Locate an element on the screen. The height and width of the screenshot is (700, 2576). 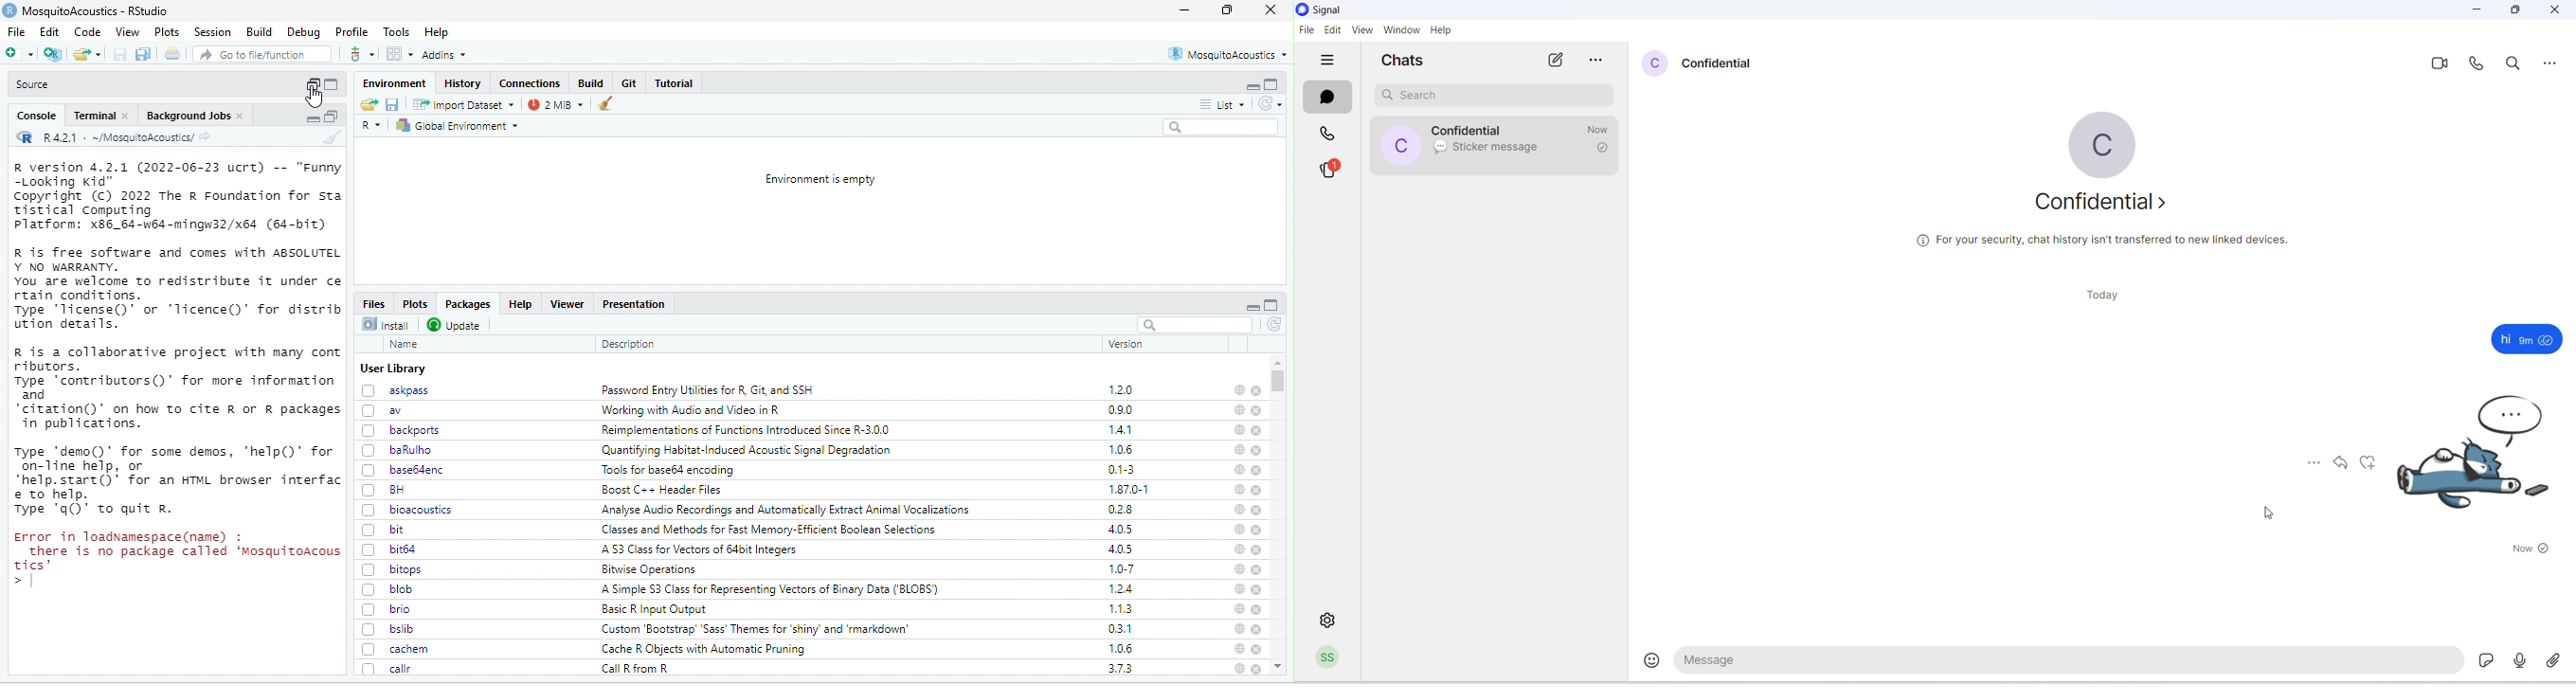
maximize is located at coordinates (312, 84).